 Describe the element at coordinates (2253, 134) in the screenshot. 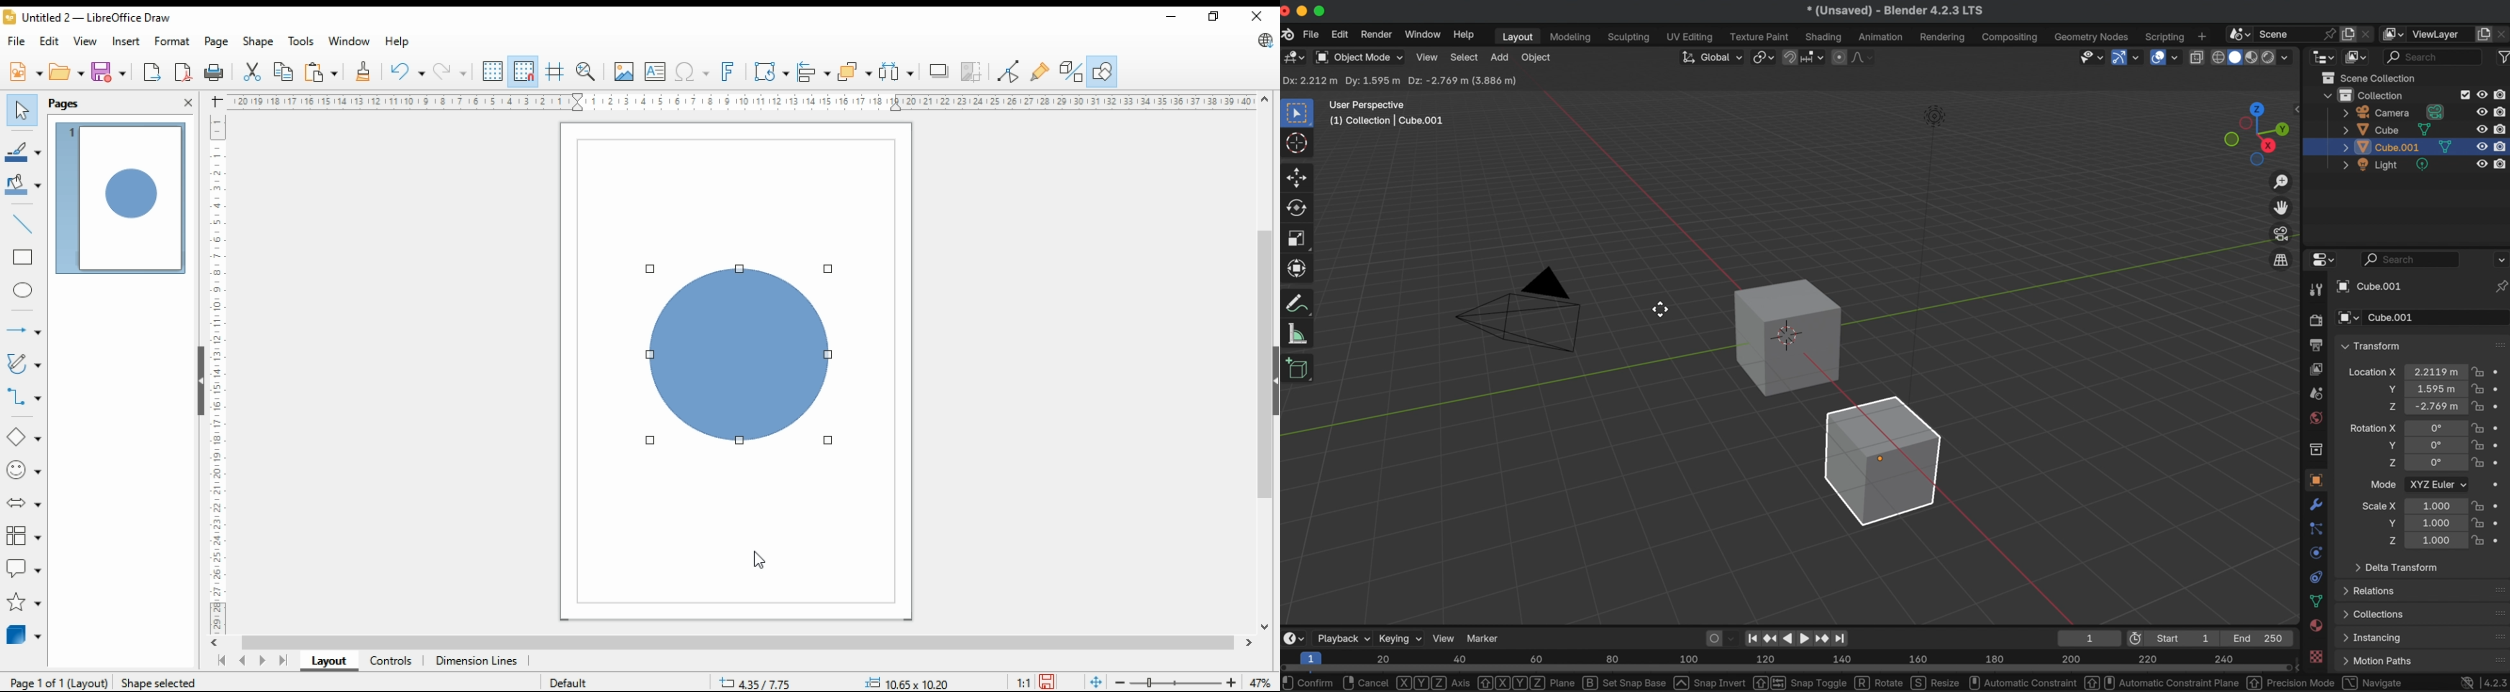

I see `preset viewpoints` at that location.